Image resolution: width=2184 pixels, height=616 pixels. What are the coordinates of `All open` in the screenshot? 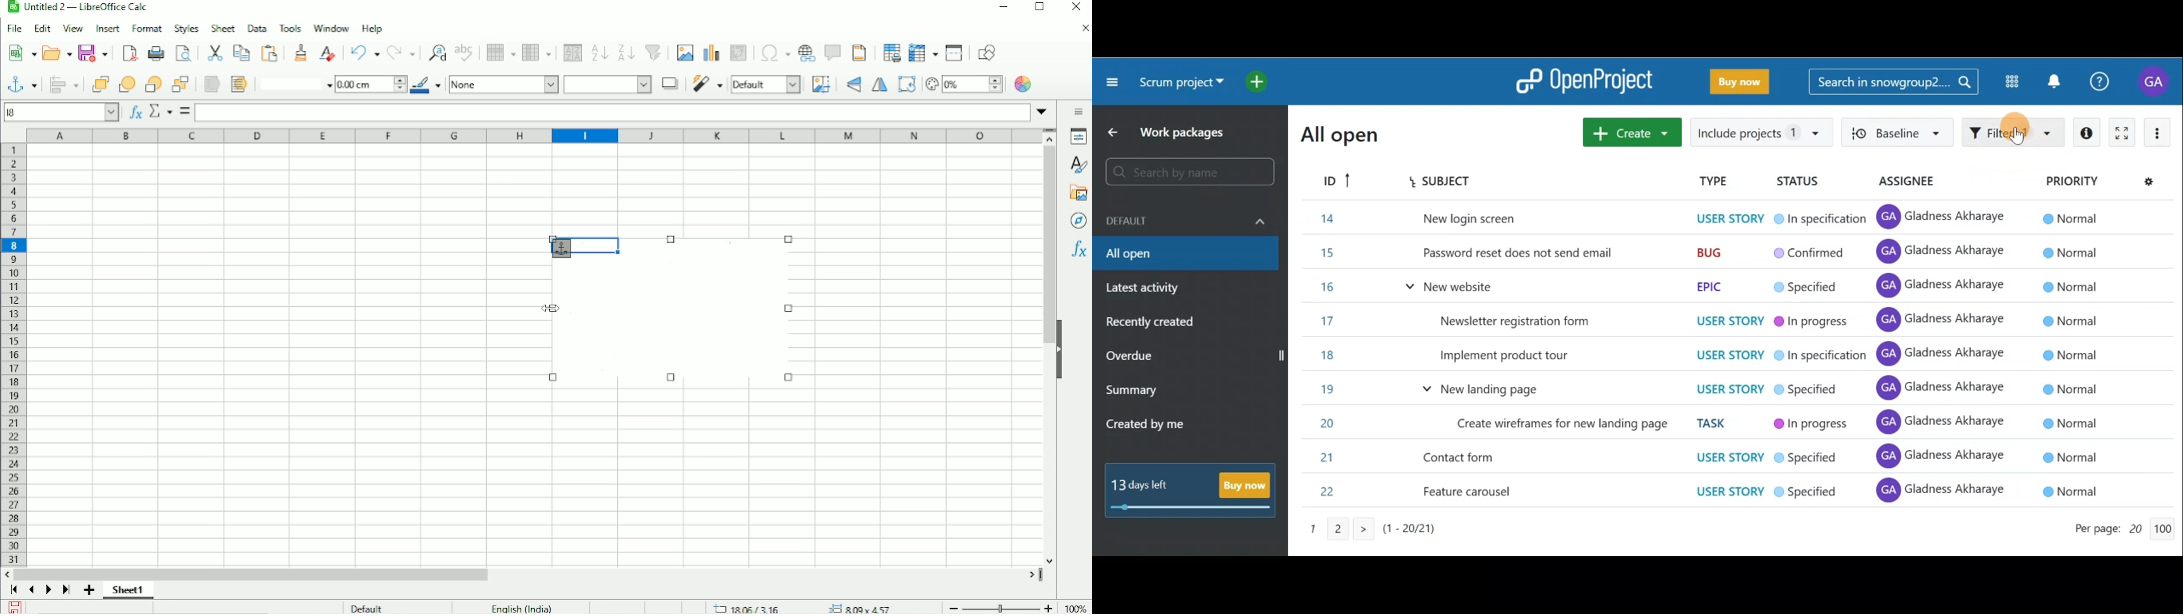 It's located at (1184, 254).